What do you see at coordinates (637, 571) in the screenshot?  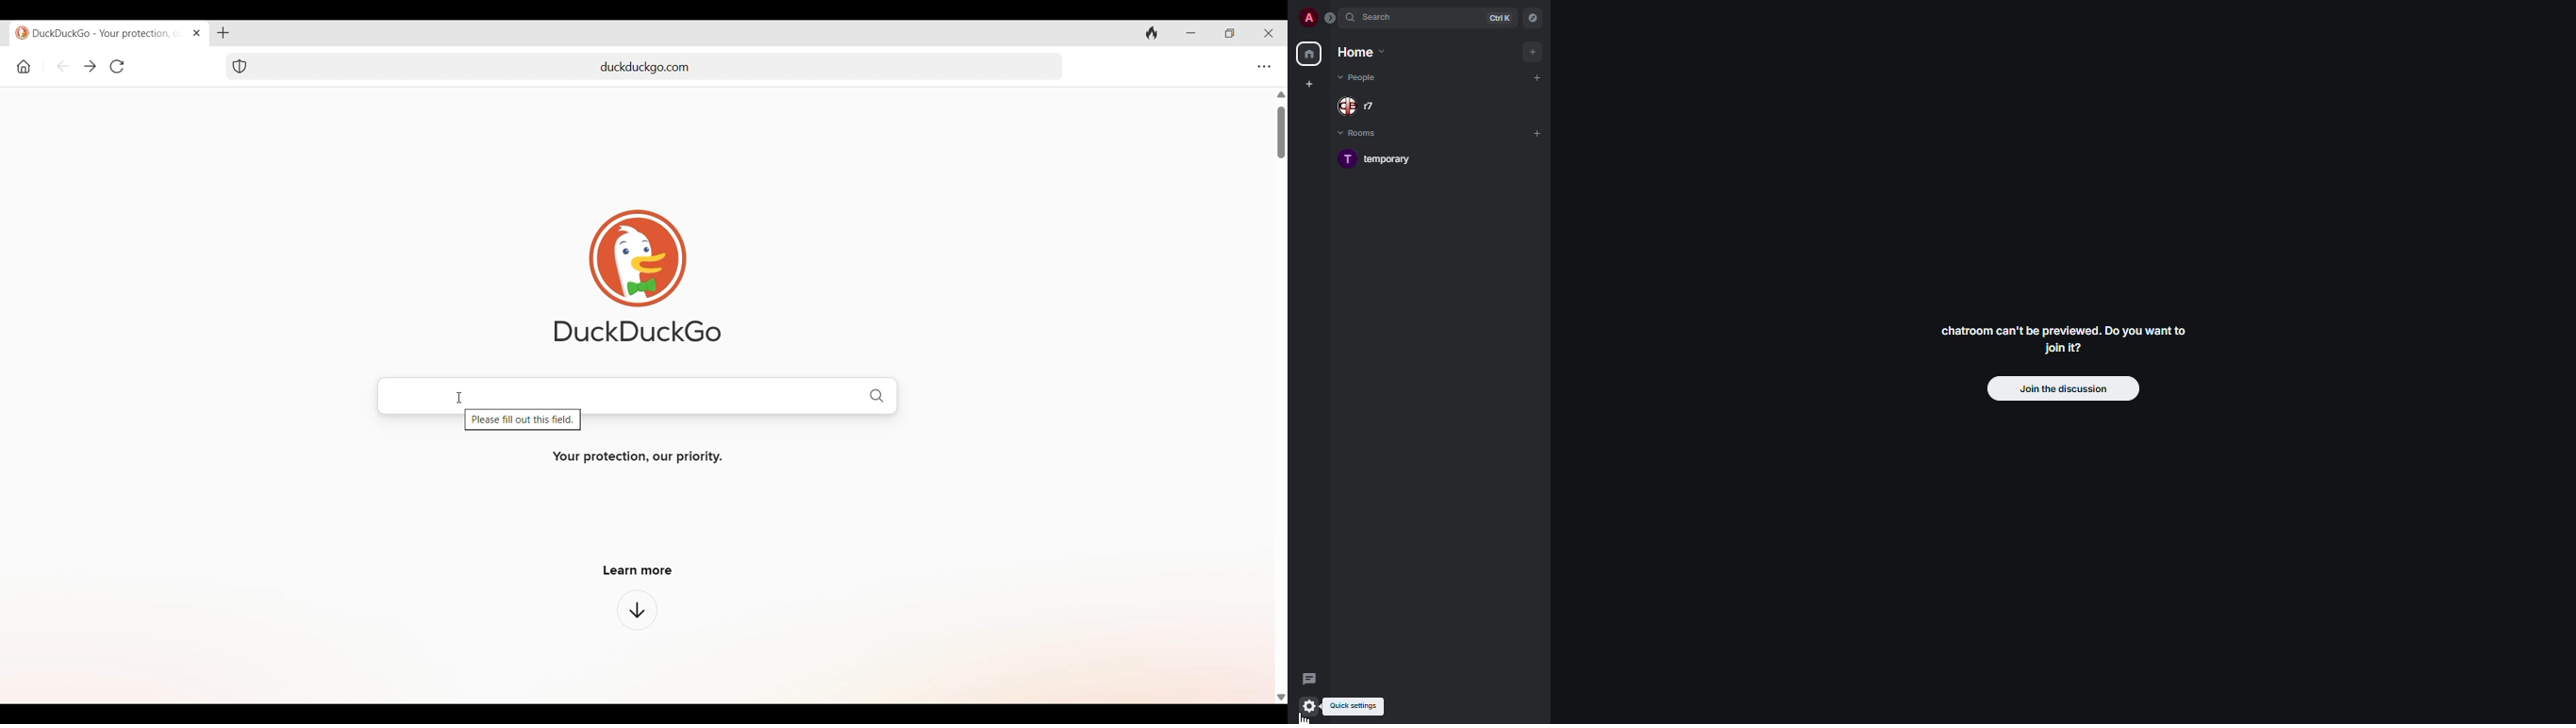 I see `Learn more` at bounding box center [637, 571].